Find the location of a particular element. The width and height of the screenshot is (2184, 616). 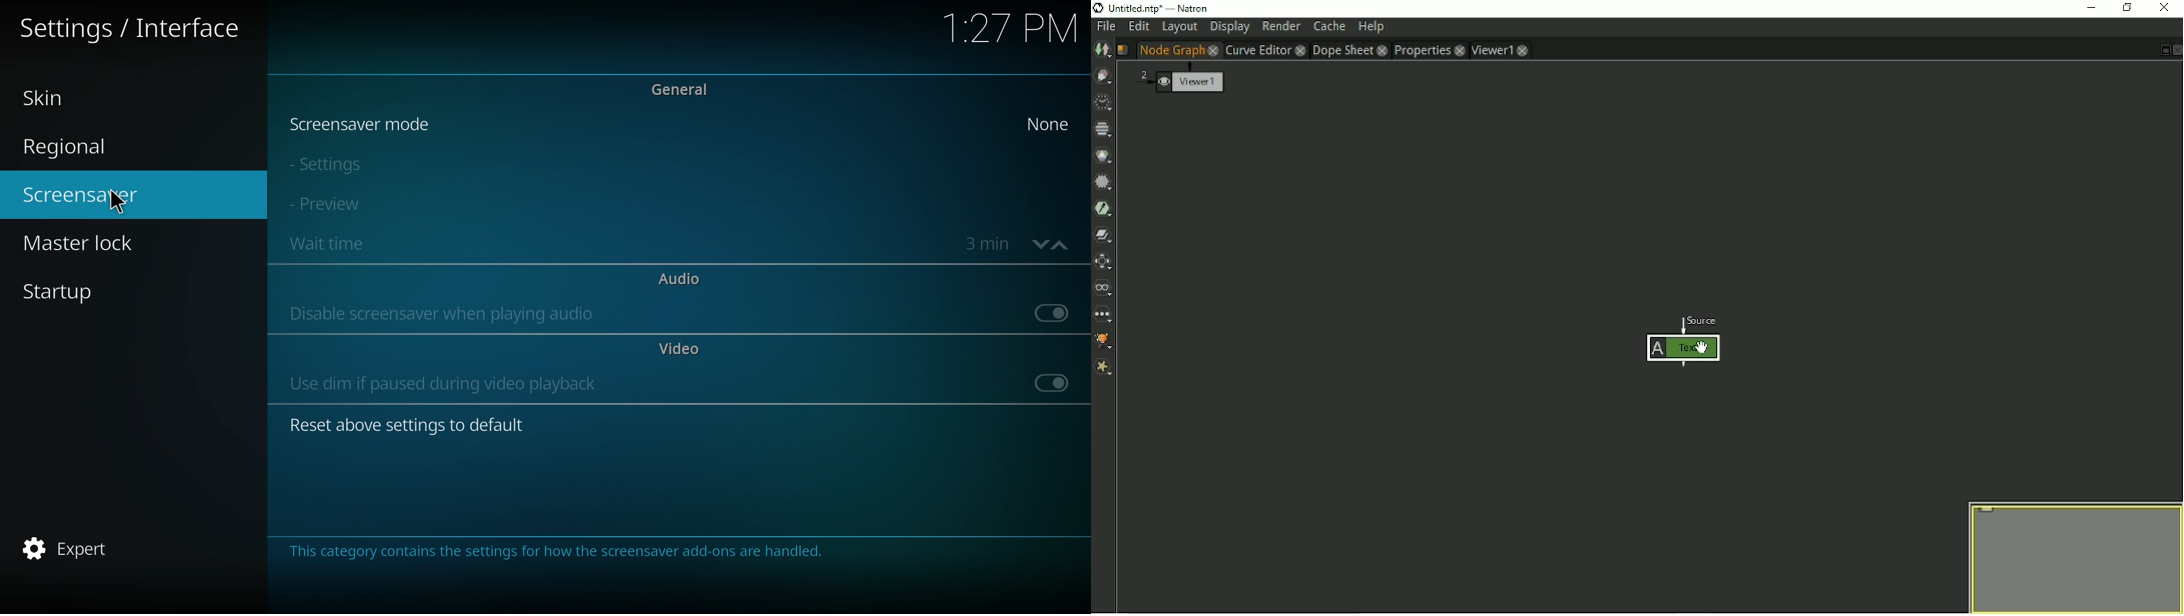

master lock is located at coordinates (99, 243).